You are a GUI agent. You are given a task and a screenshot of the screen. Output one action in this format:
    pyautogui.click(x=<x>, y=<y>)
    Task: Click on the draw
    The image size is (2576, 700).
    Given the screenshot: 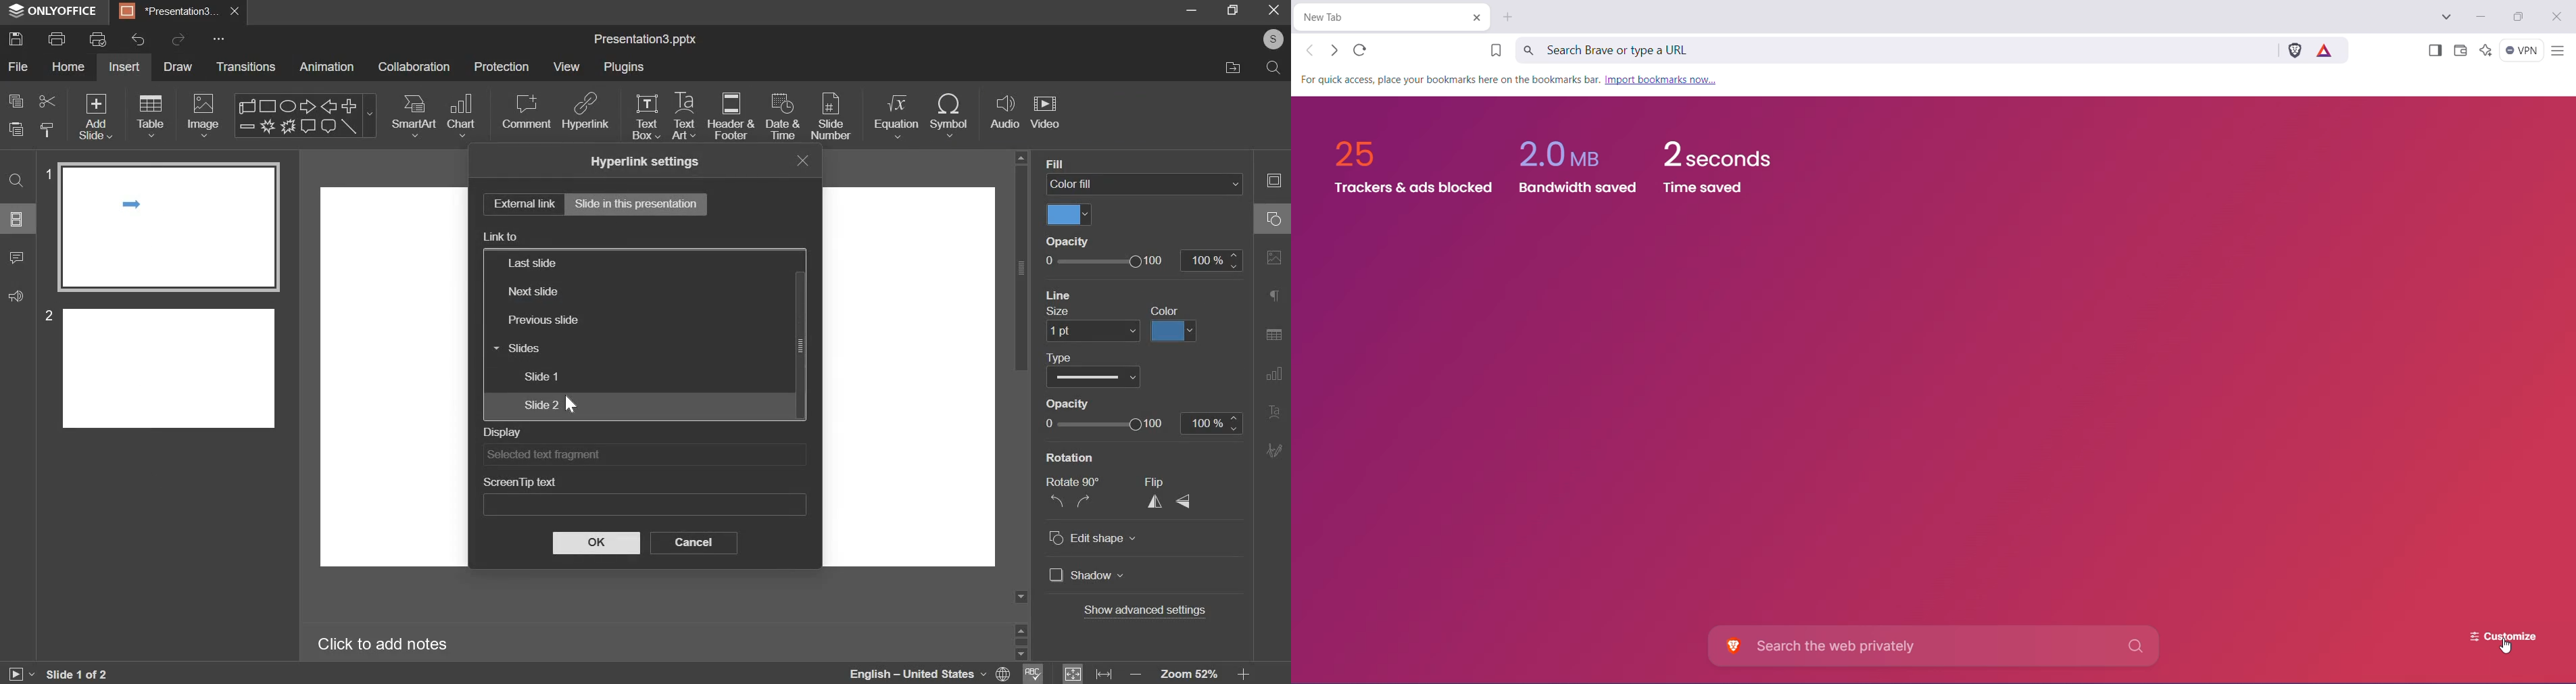 What is the action you would take?
    pyautogui.click(x=181, y=68)
    